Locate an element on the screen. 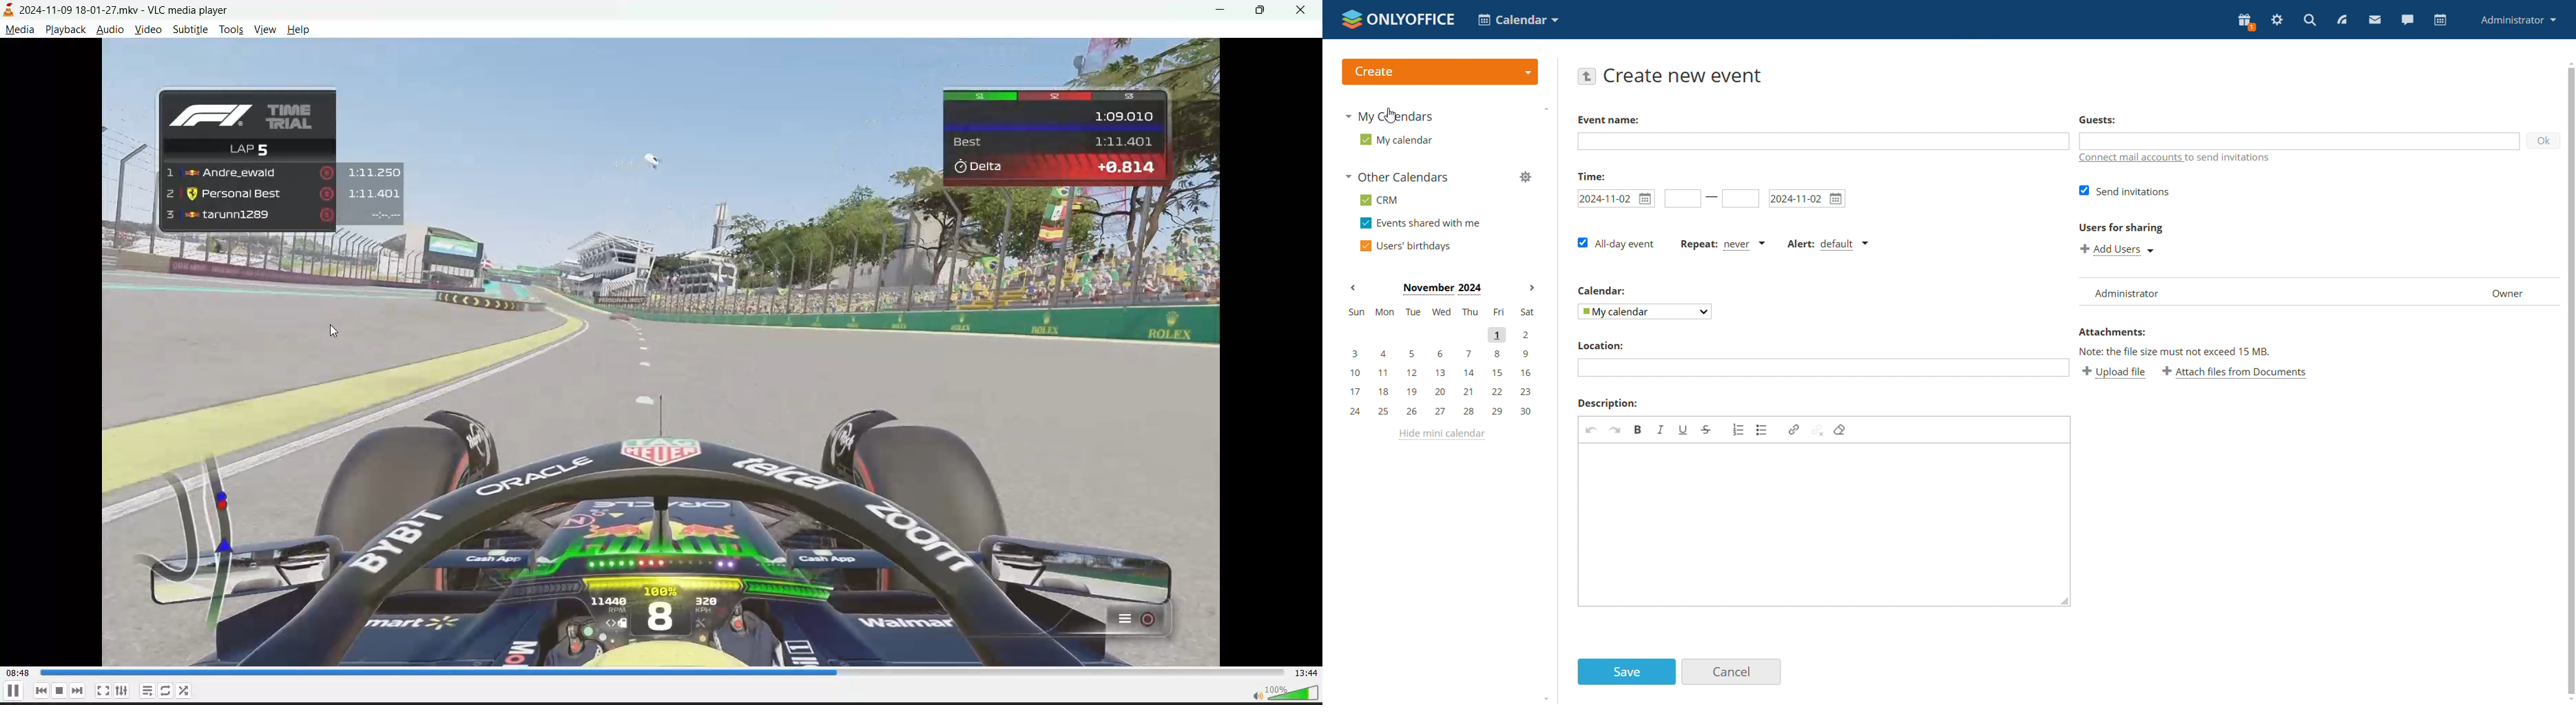 The height and width of the screenshot is (728, 2576). media is located at coordinates (21, 30).